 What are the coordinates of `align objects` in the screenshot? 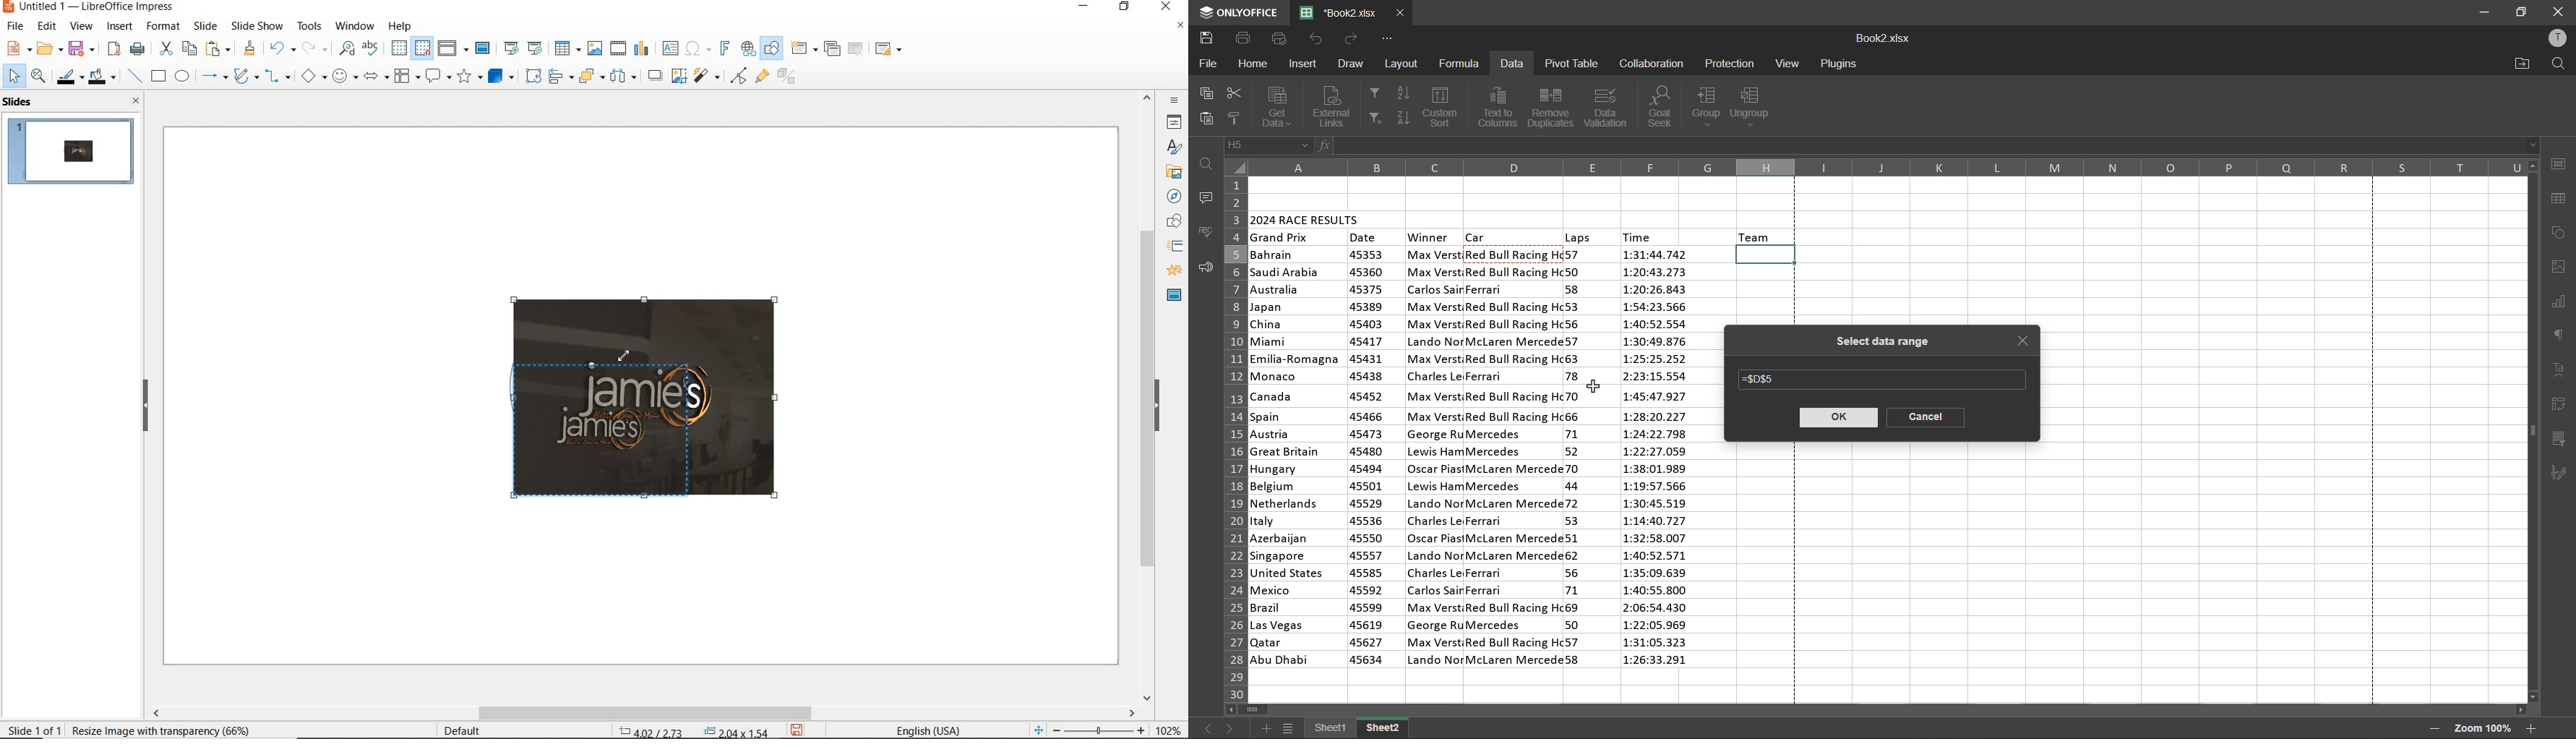 It's located at (558, 75).